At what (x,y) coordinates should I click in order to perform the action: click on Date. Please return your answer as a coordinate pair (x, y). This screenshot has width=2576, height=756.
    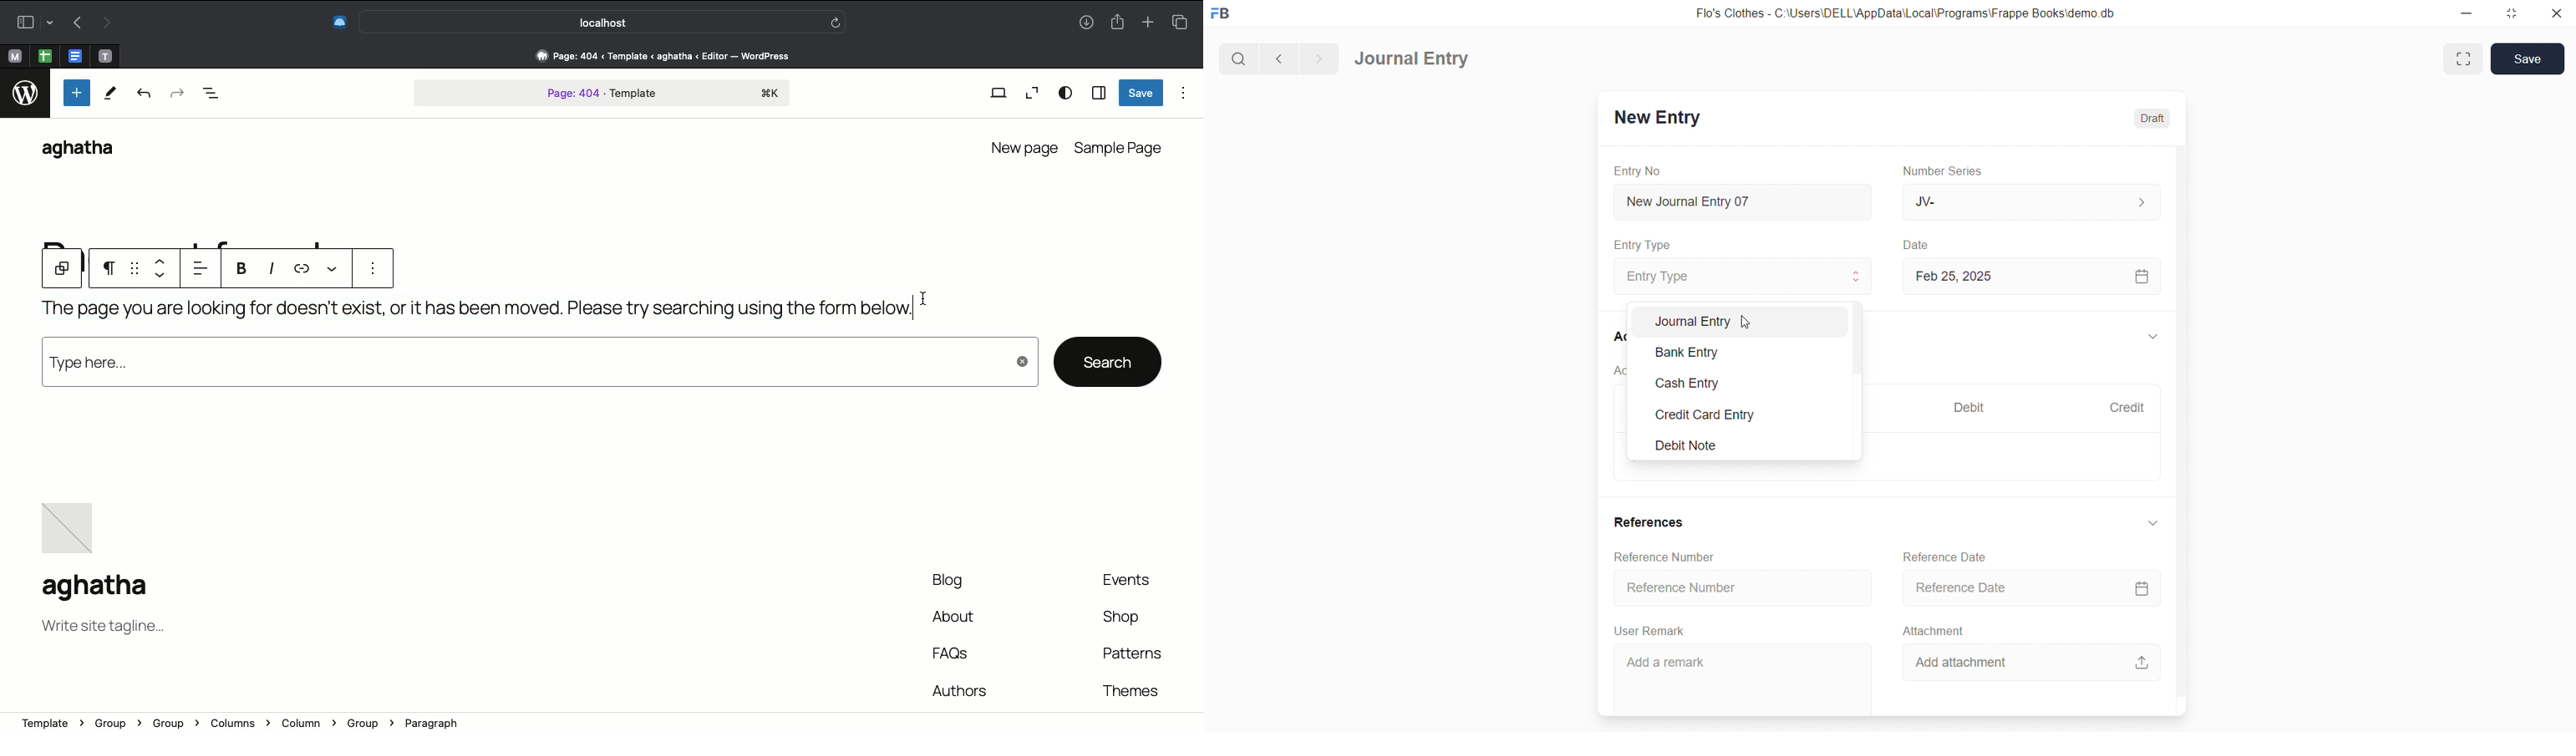
    Looking at the image, I should click on (1916, 245).